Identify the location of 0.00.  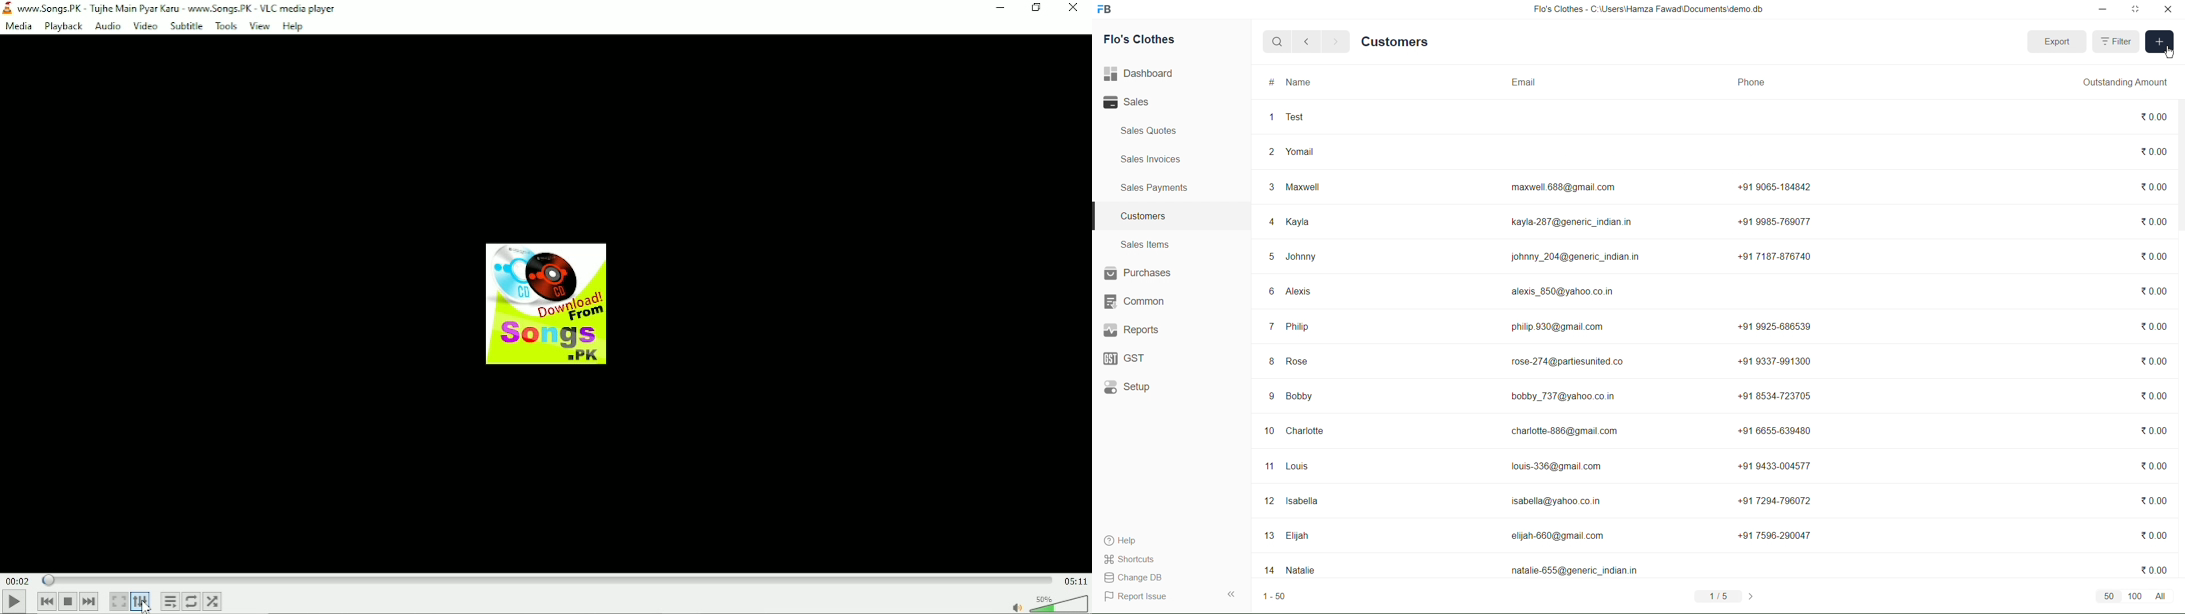
(2151, 394).